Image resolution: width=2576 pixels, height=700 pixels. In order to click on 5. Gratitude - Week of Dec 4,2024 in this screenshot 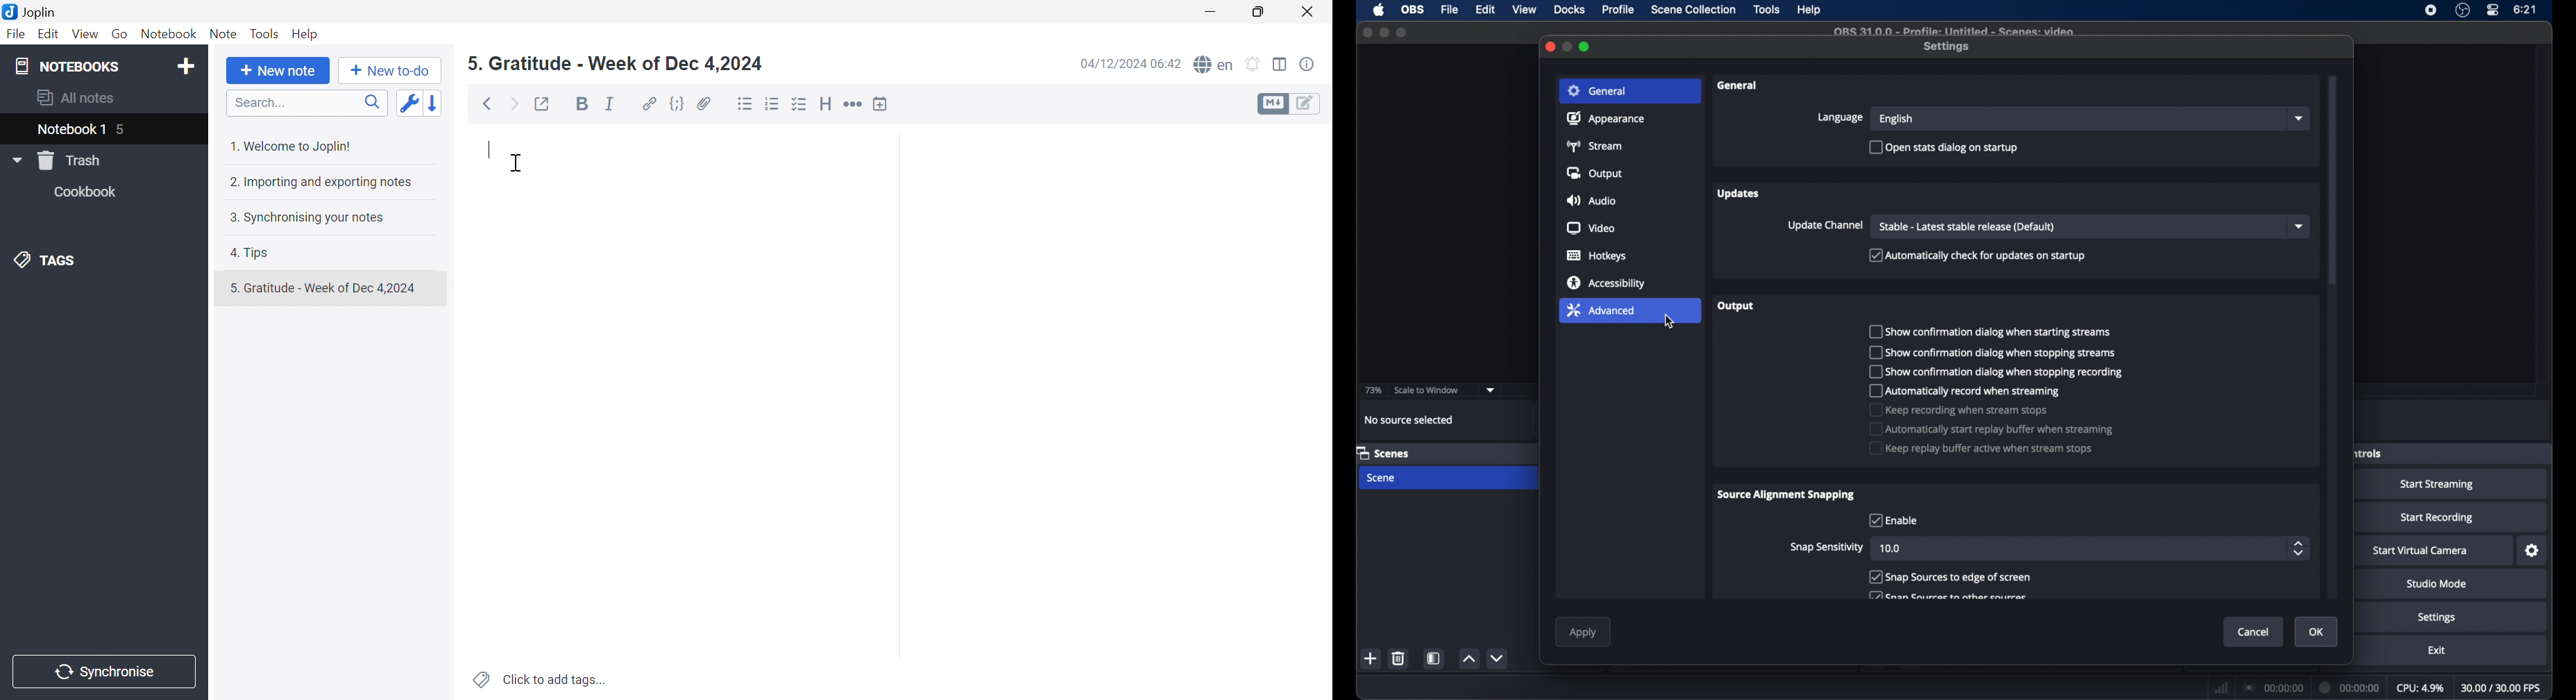, I will do `click(330, 288)`.